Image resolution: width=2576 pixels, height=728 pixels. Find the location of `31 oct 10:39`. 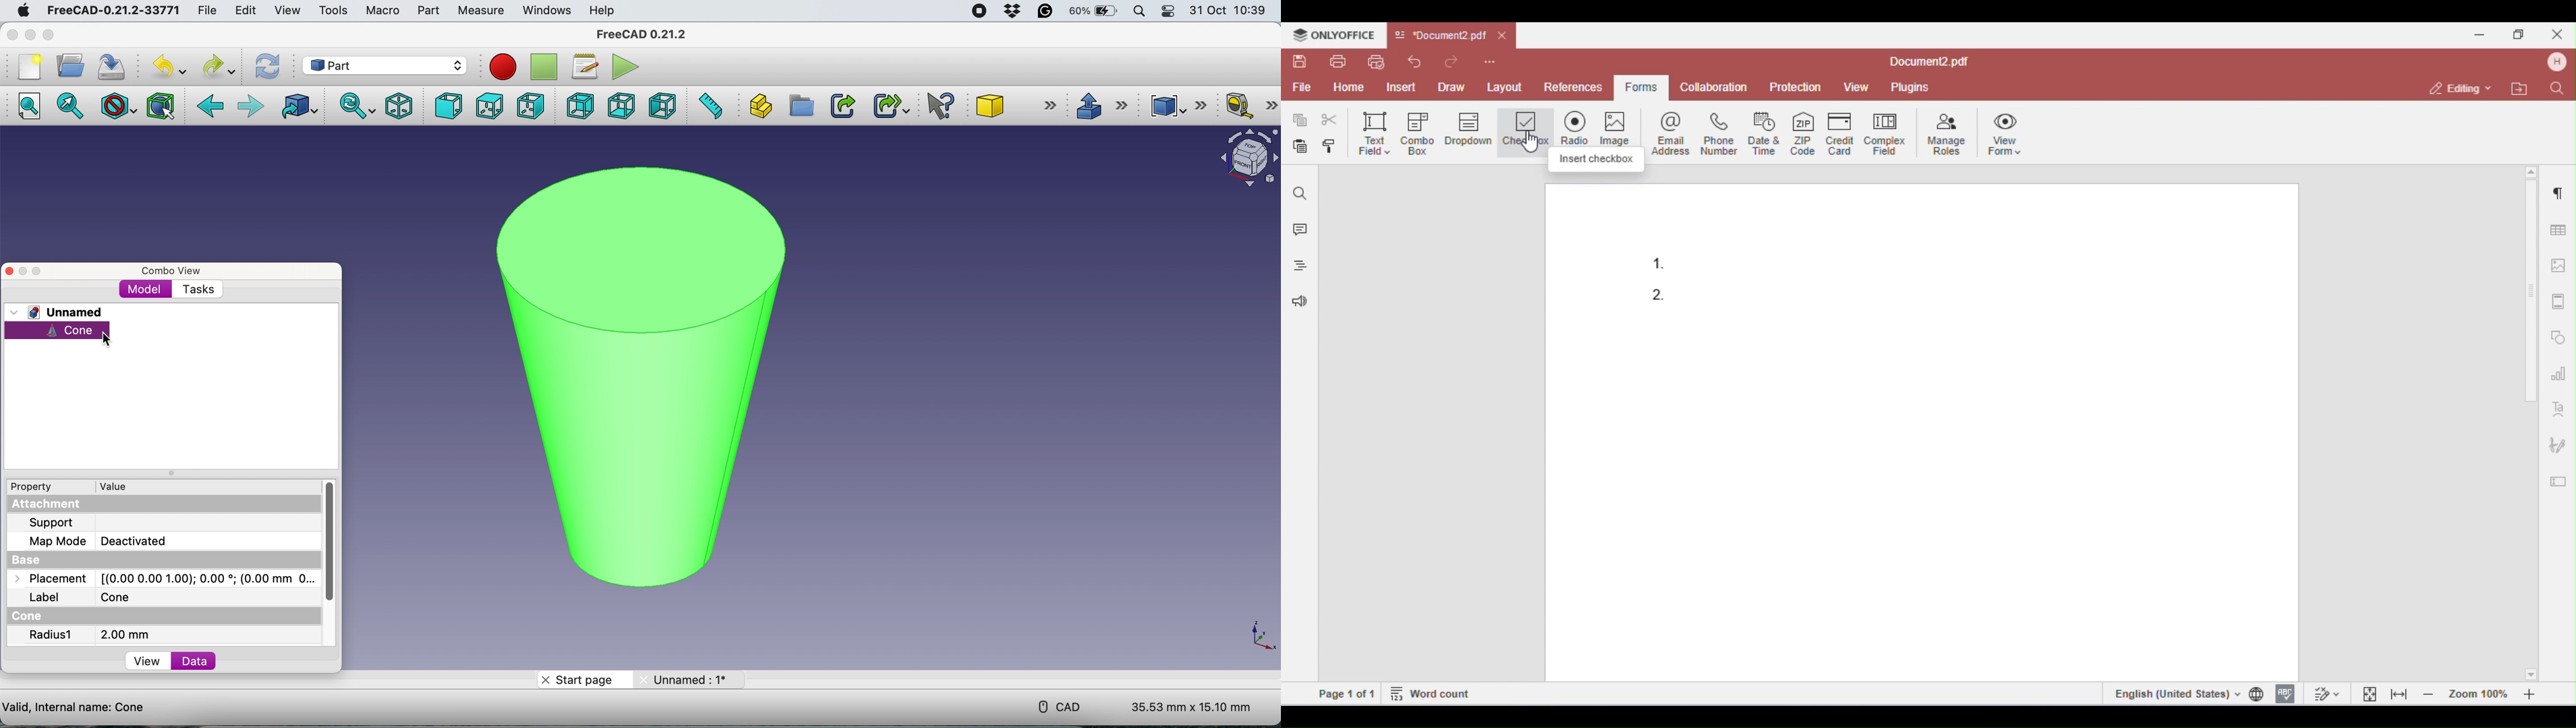

31 oct 10:39 is located at coordinates (1233, 11).